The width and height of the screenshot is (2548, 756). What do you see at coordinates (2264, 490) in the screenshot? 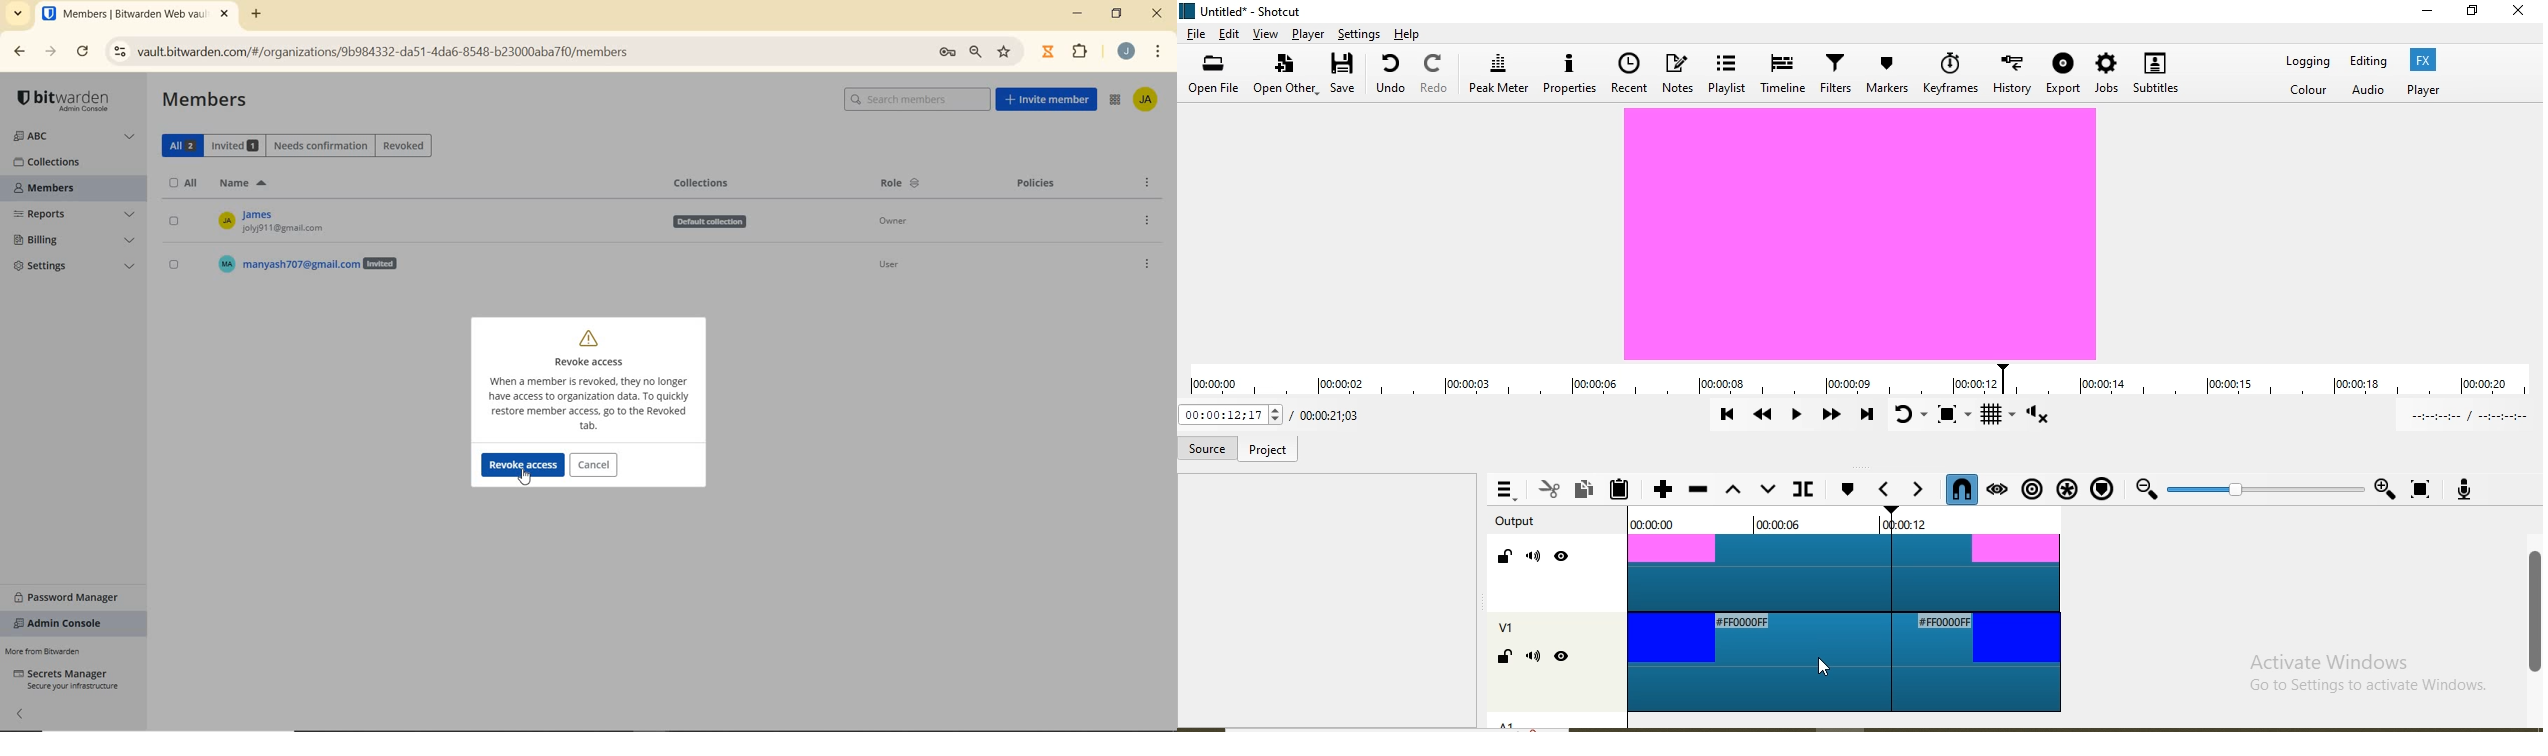
I see `Zoom slider` at bounding box center [2264, 490].